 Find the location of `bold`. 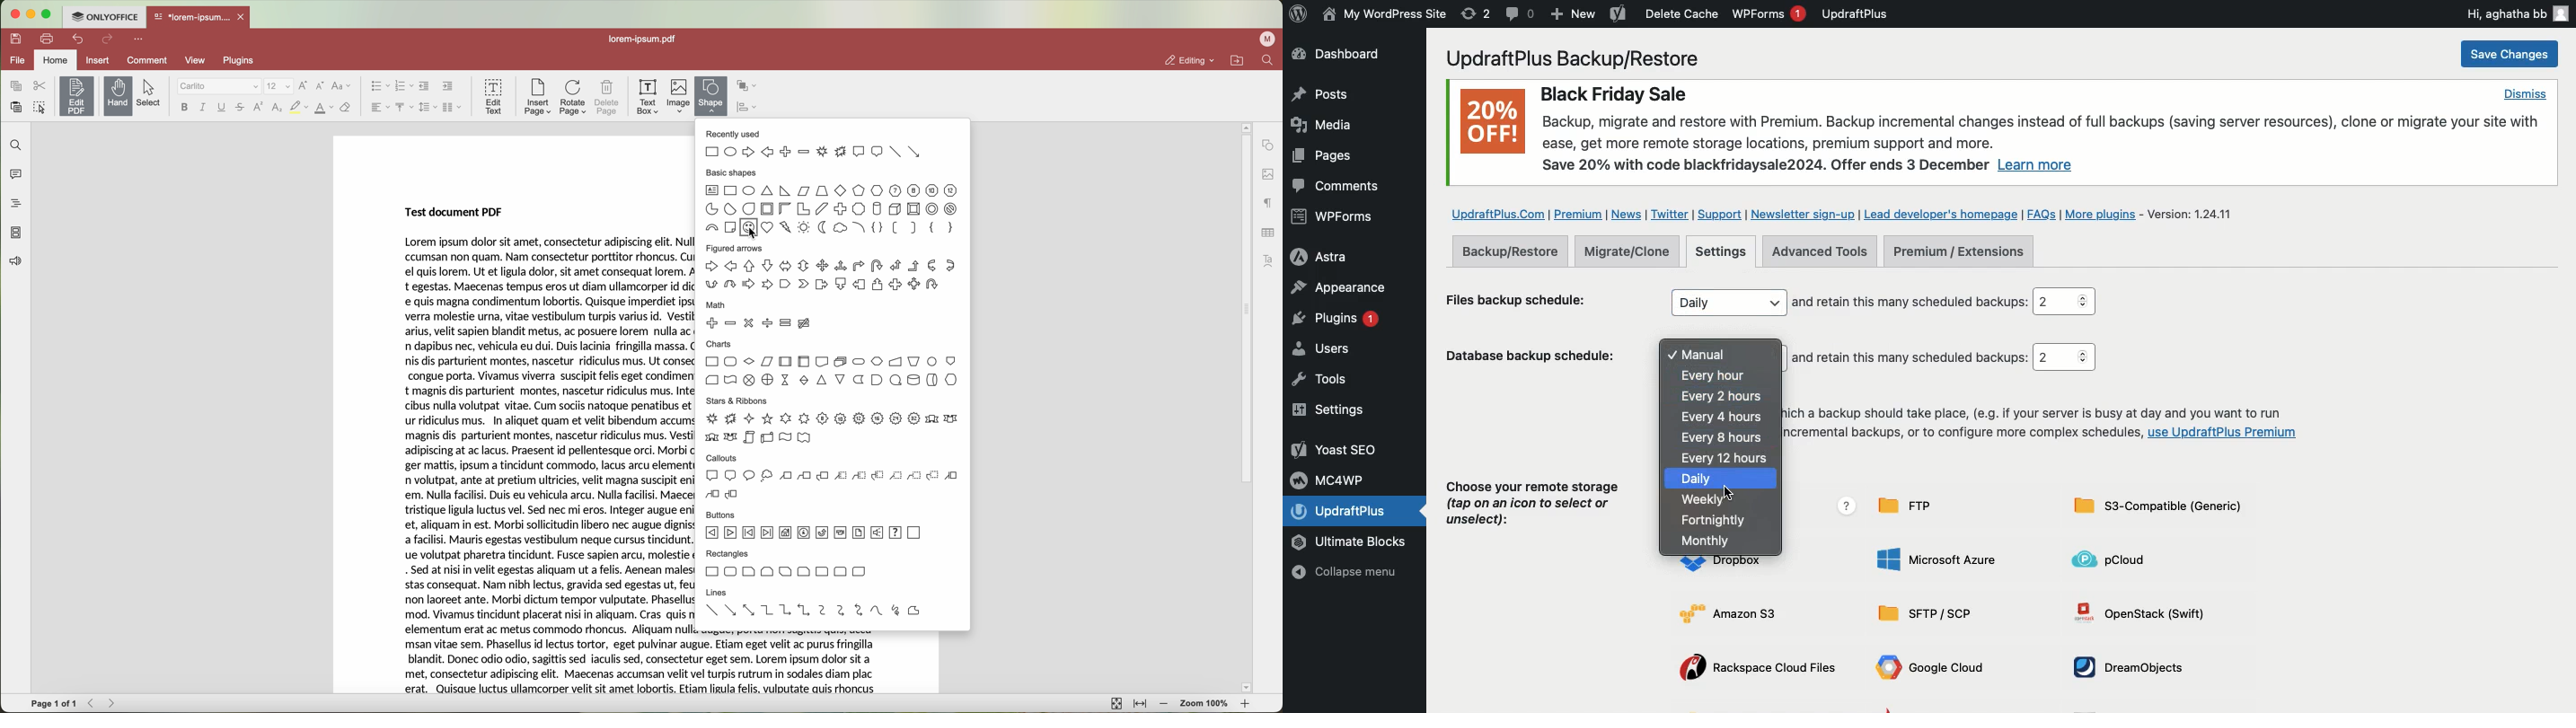

bold is located at coordinates (182, 107).